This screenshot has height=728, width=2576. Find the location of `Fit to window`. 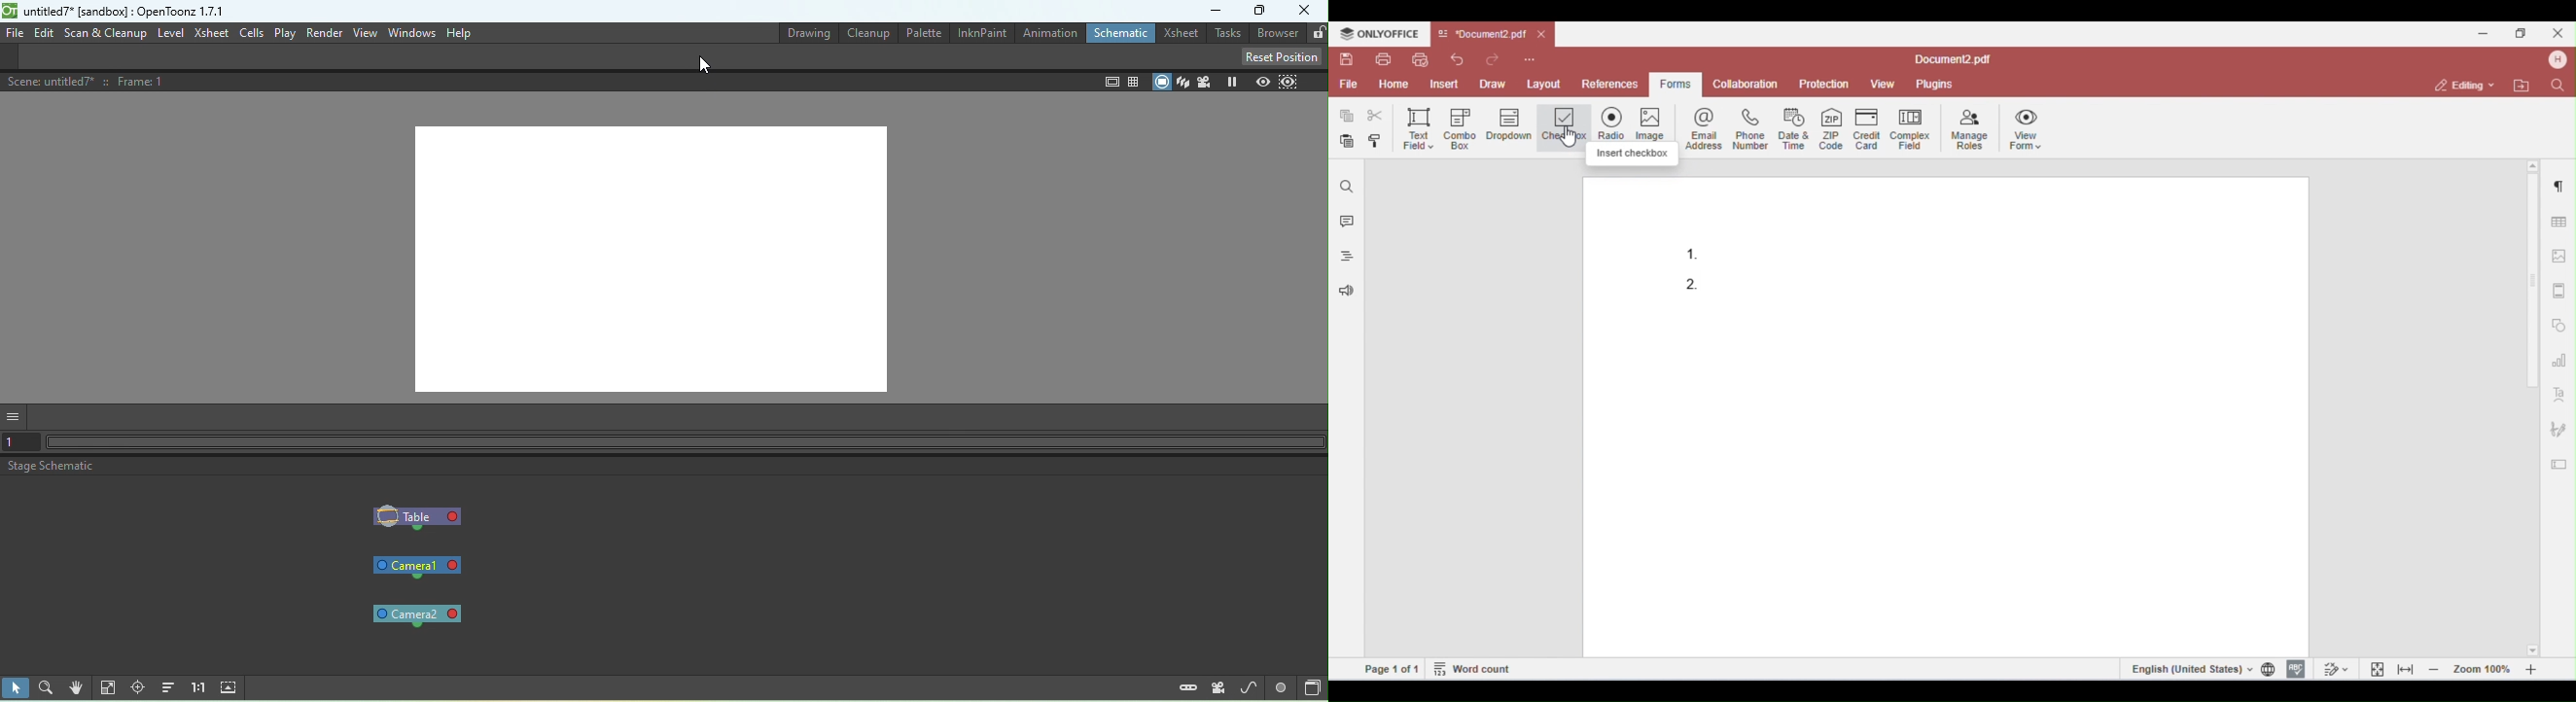

Fit to window is located at coordinates (111, 687).